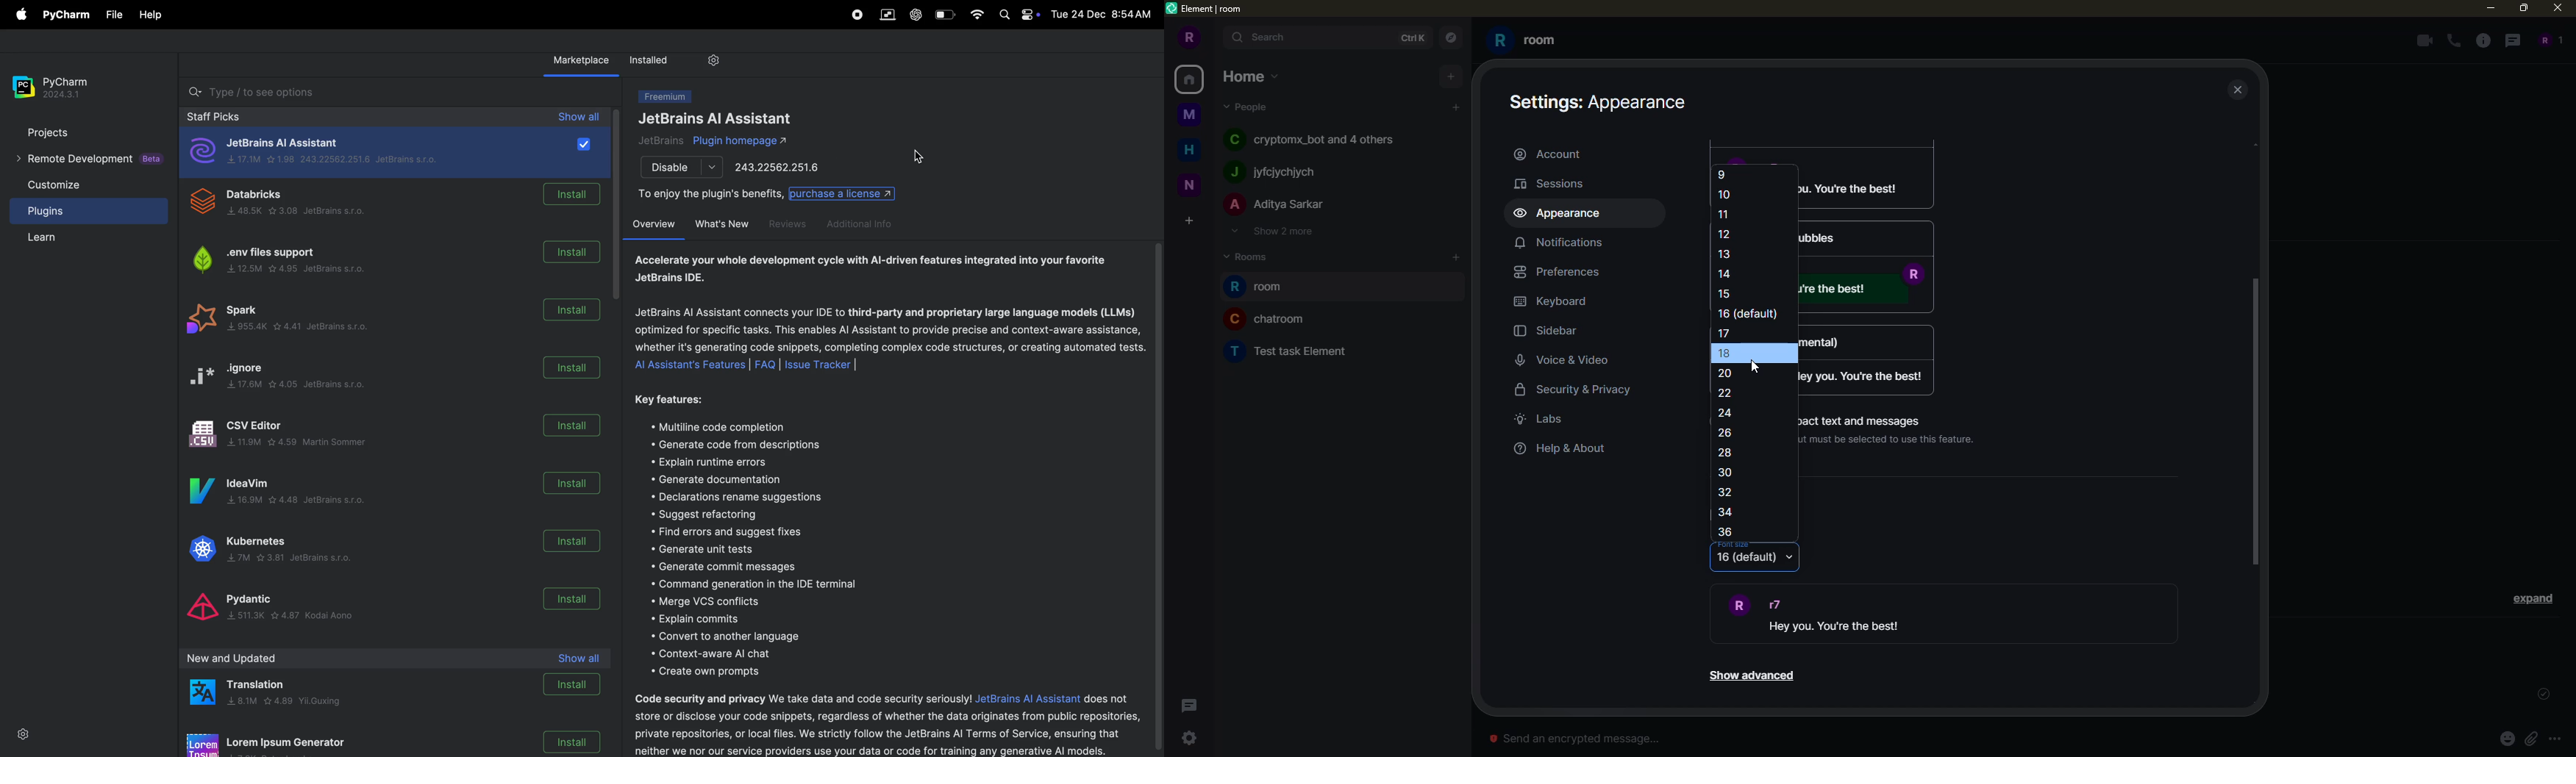  I want to click on 30, so click(1726, 473).